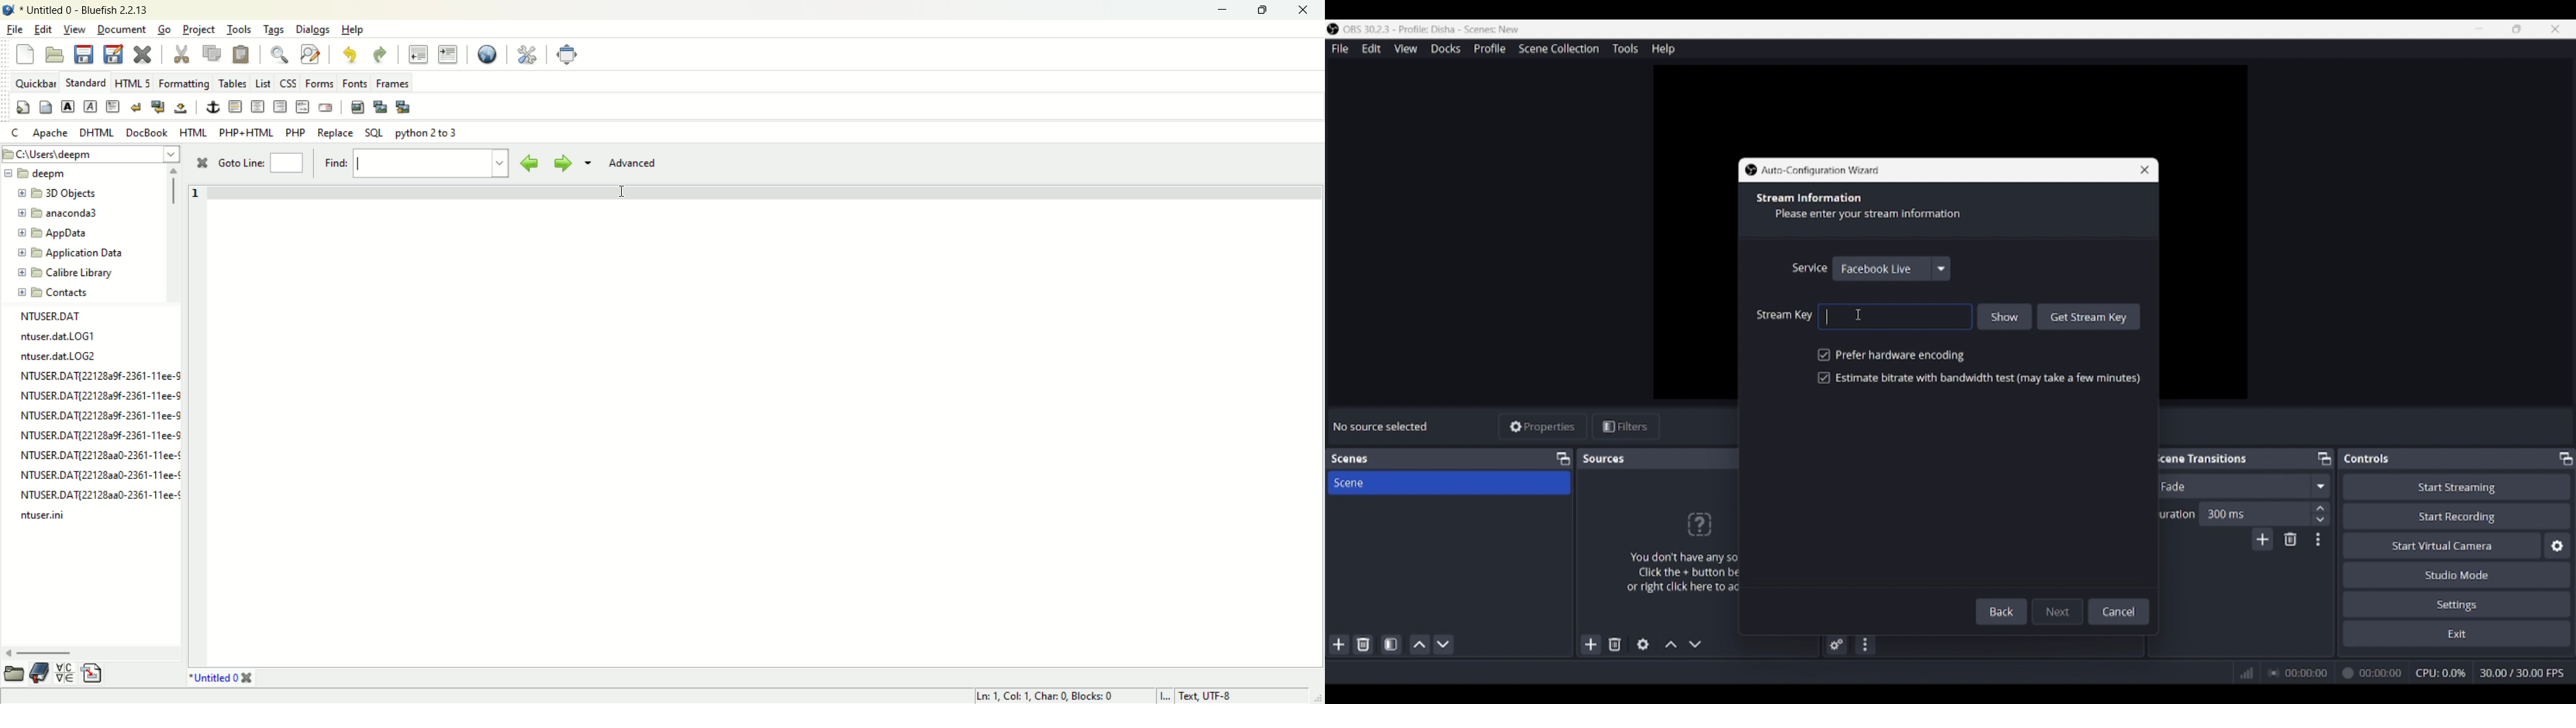 This screenshot has width=2576, height=728. What do you see at coordinates (1677, 551) in the screenshot?
I see `Panel logo and text` at bounding box center [1677, 551].